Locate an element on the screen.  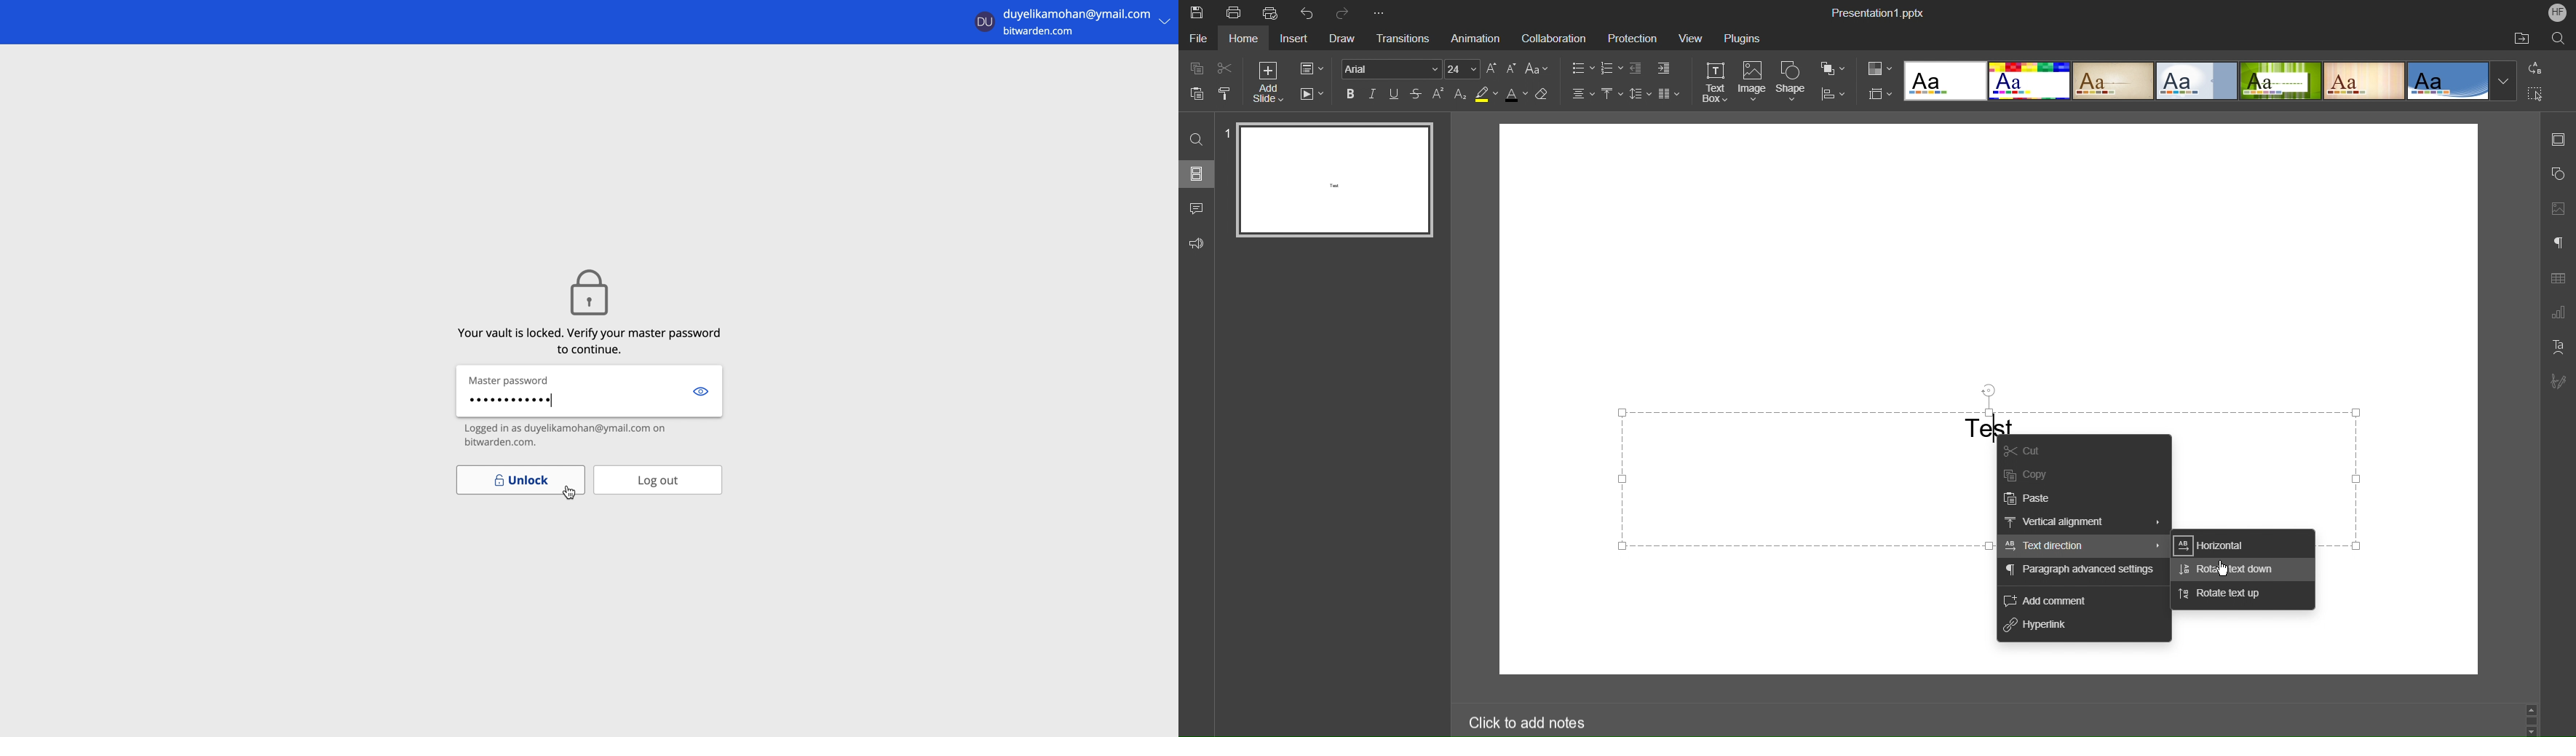
Align is located at coordinates (1833, 95).